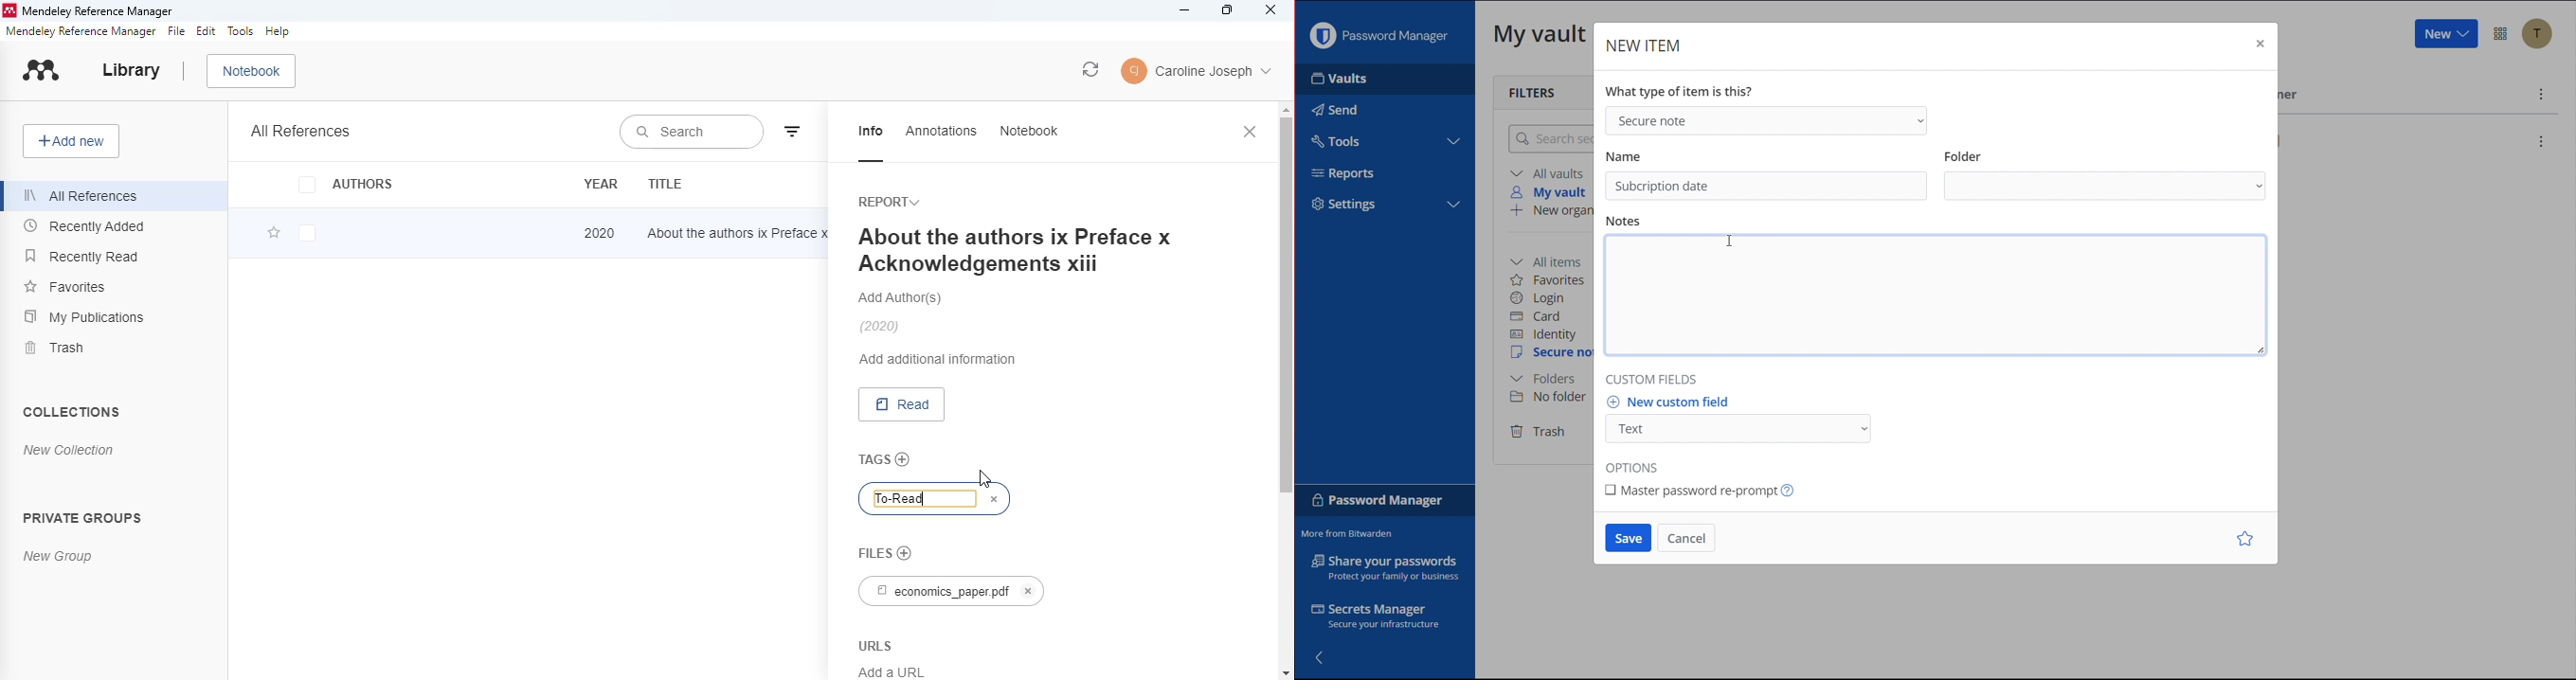 The image size is (2576, 700). Describe the element at coordinates (1687, 538) in the screenshot. I see `Cancel` at that location.